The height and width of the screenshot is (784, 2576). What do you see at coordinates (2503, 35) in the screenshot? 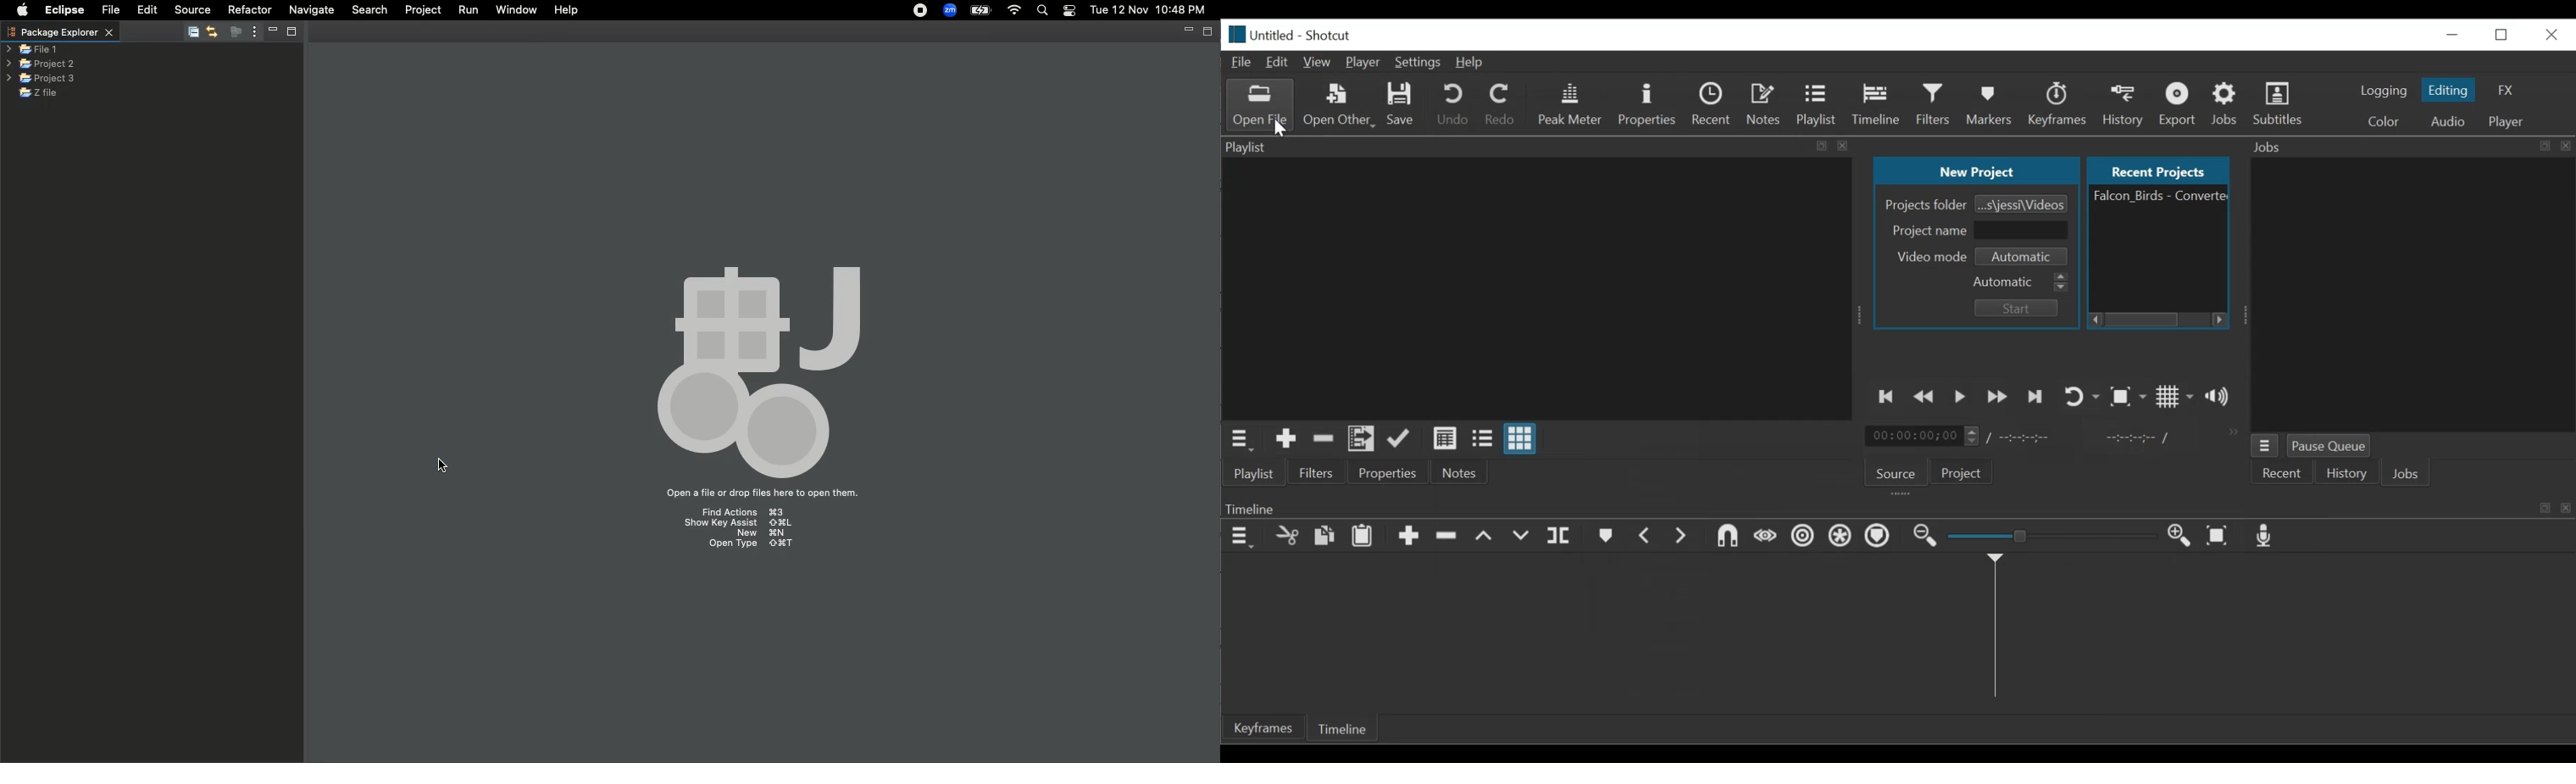
I see `Restore` at bounding box center [2503, 35].